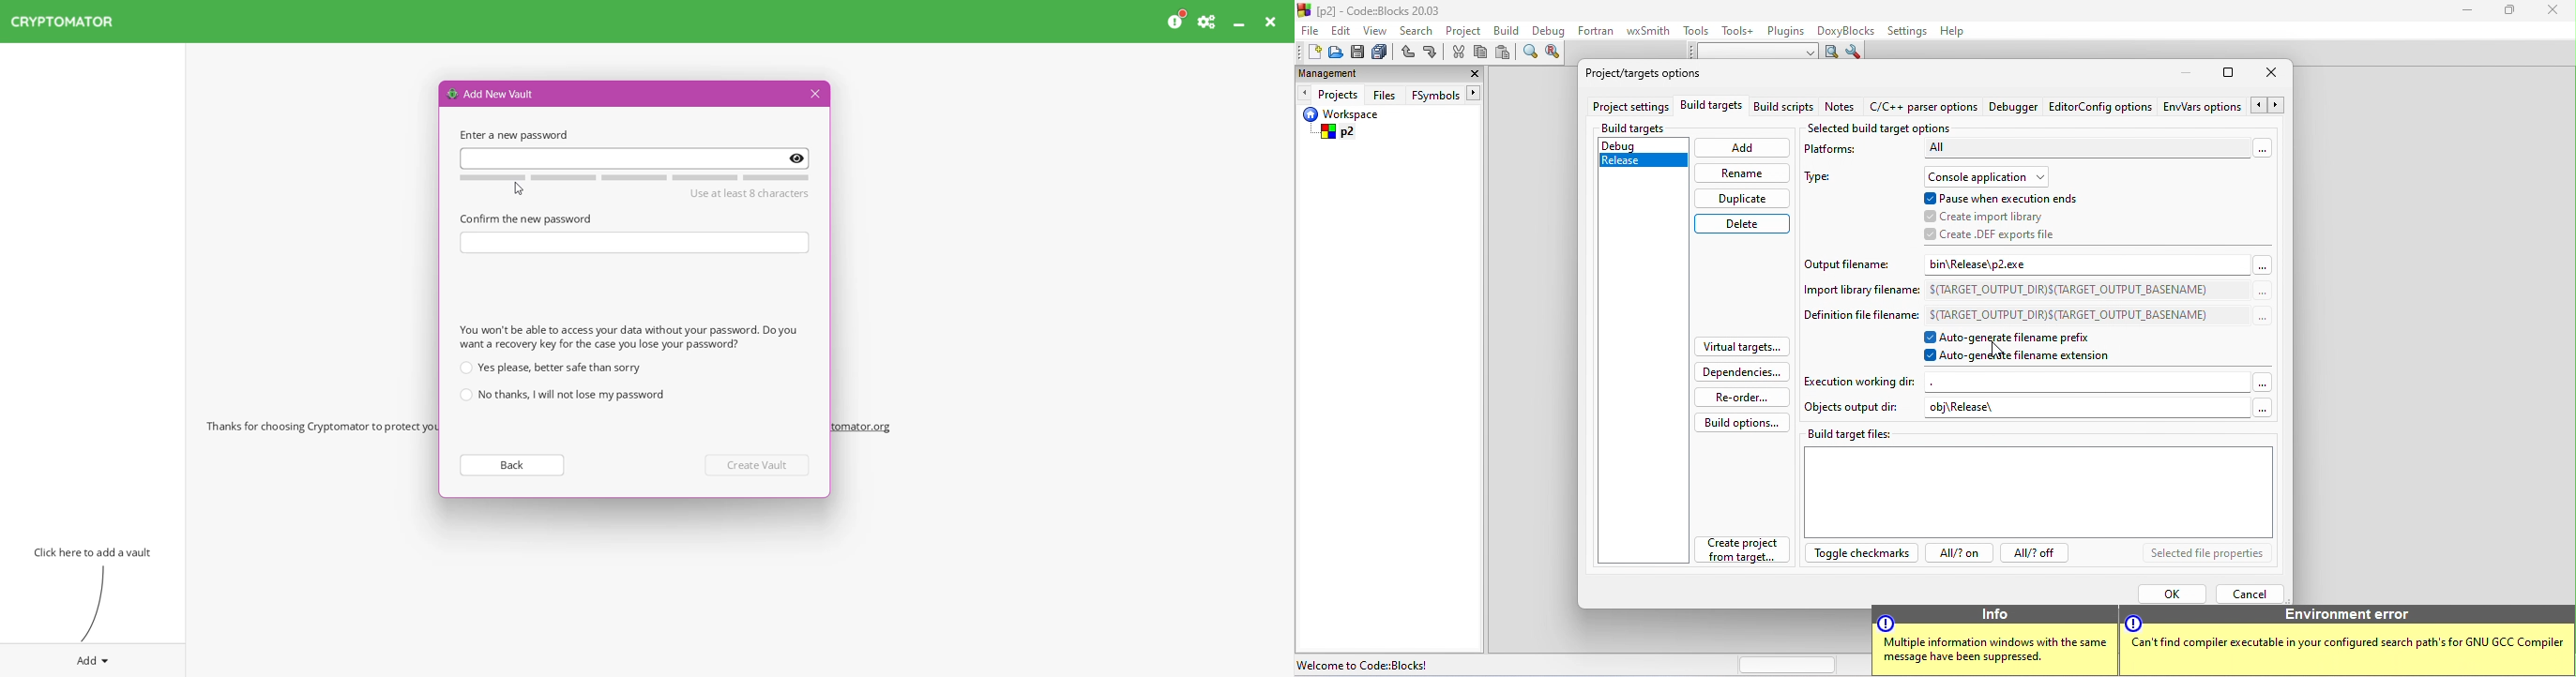  I want to click on undo, so click(1409, 53).